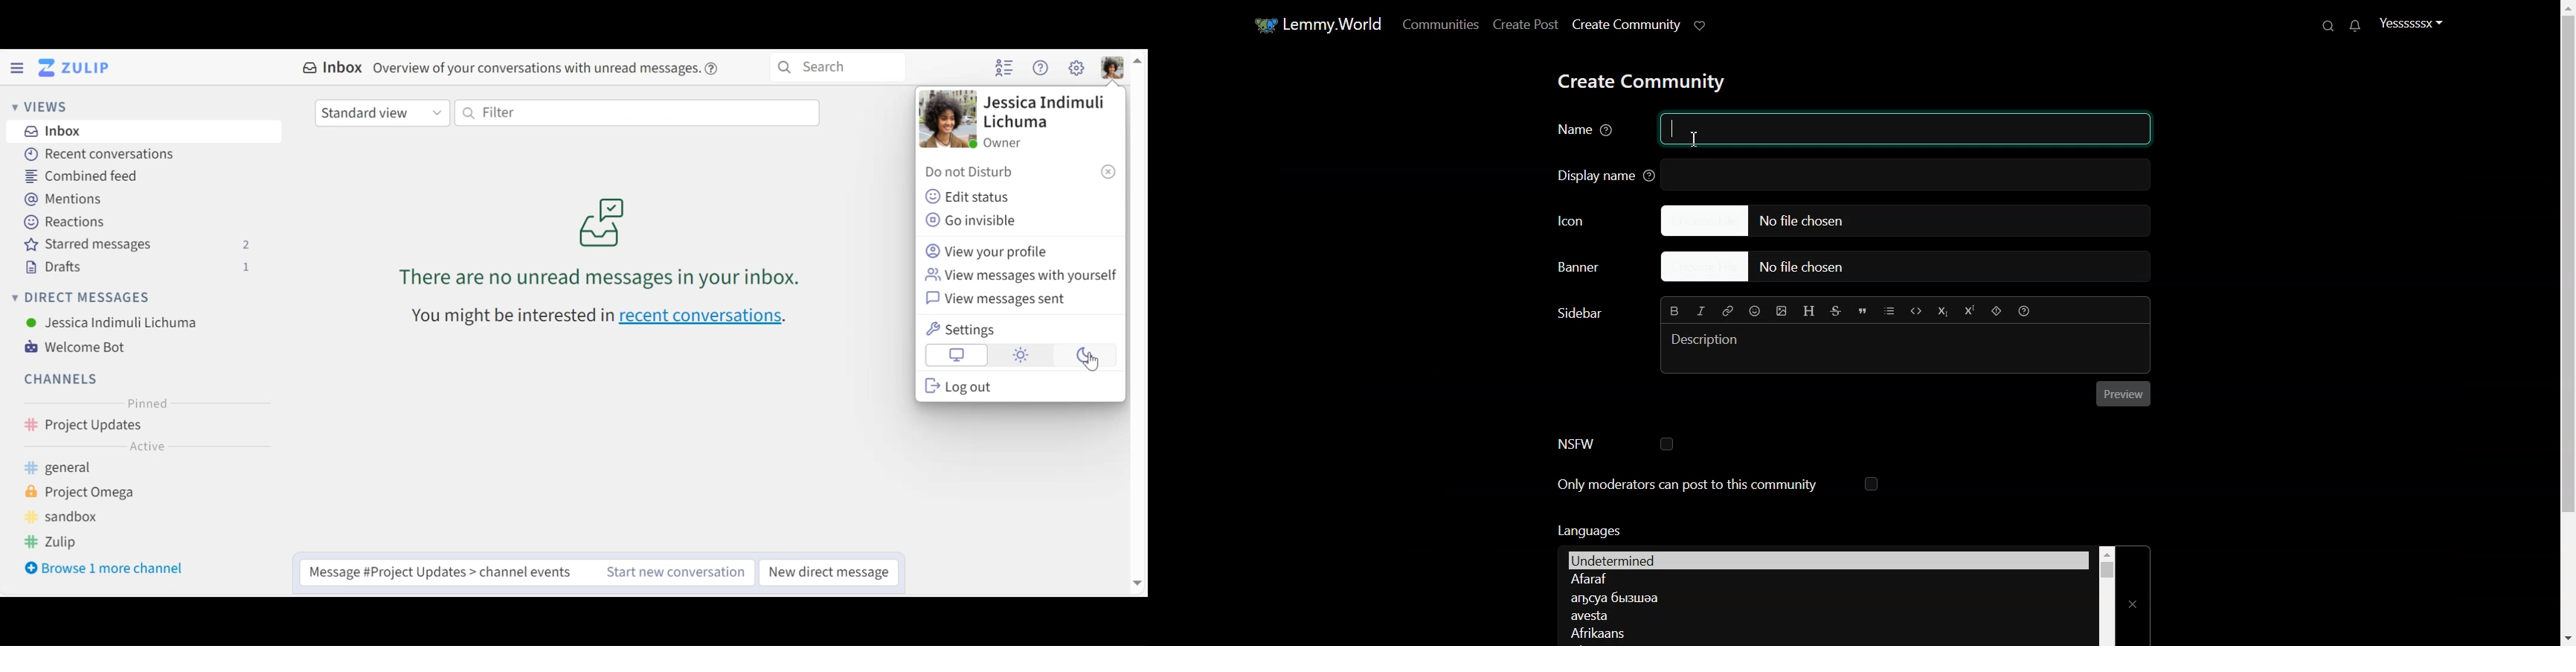  I want to click on View your profile, so click(989, 251).